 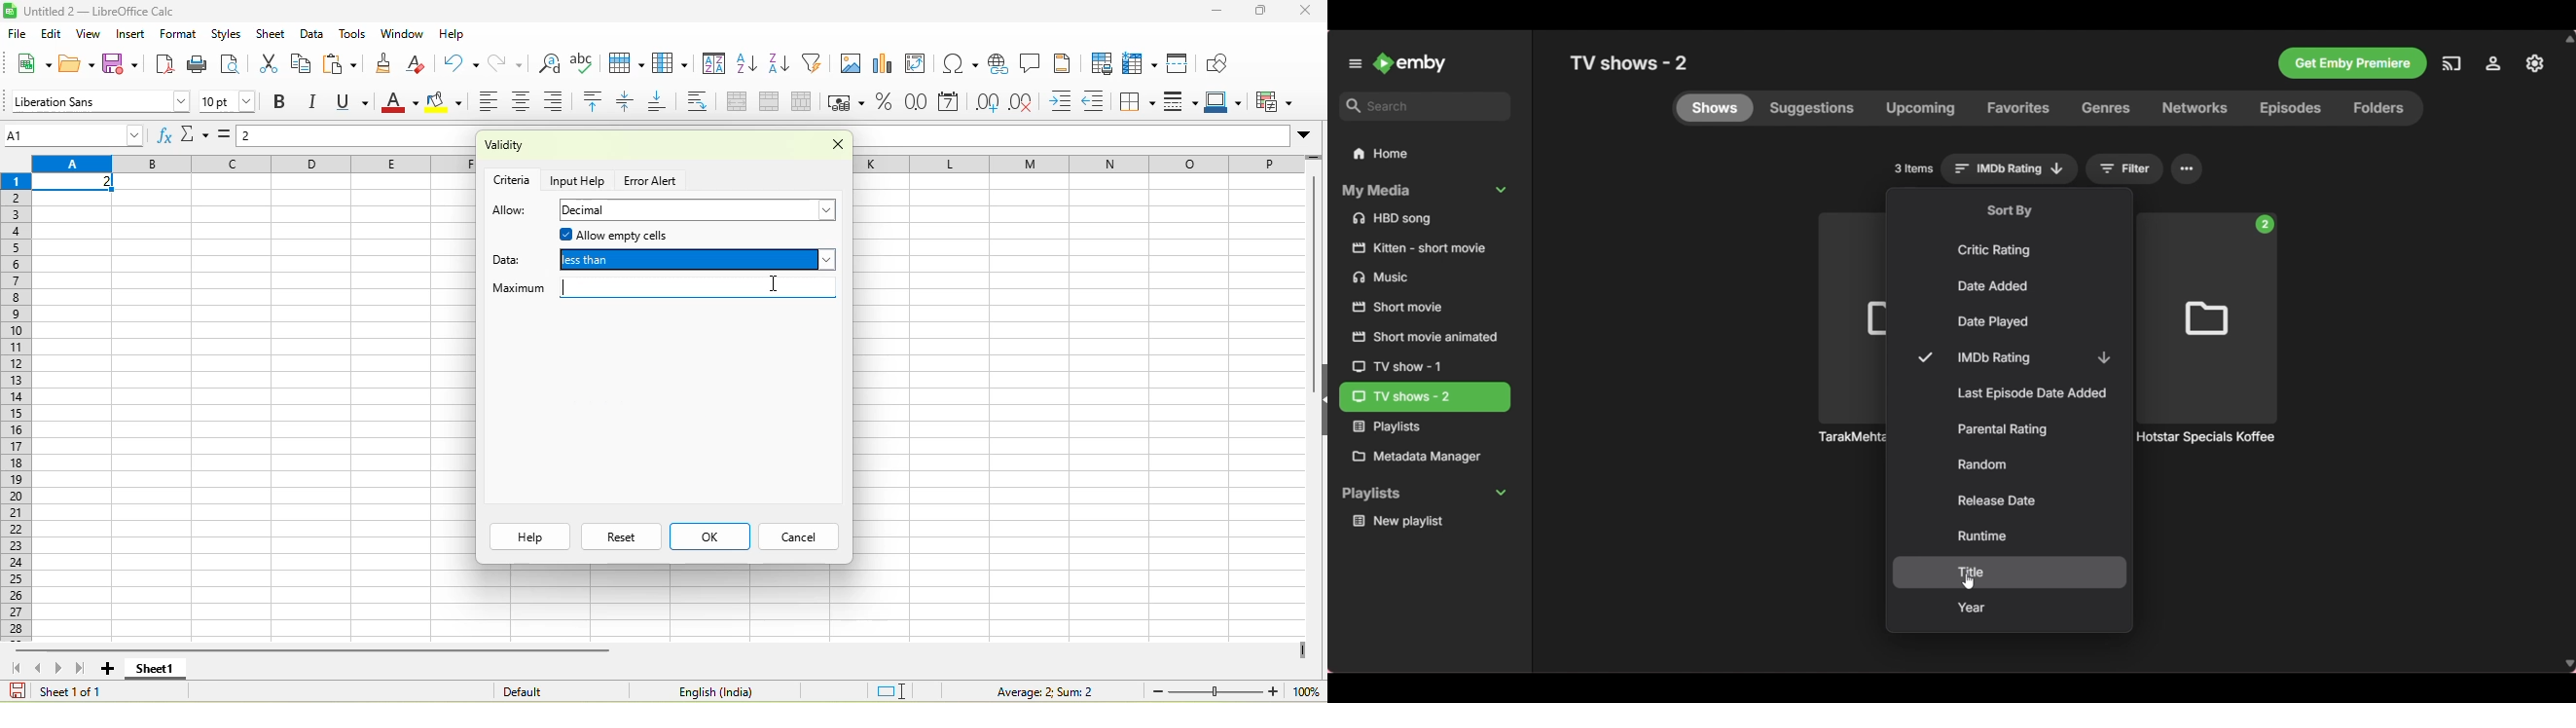 What do you see at coordinates (1303, 650) in the screenshot?
I see `drag to view more columns` at bounding box center [1303, 650].